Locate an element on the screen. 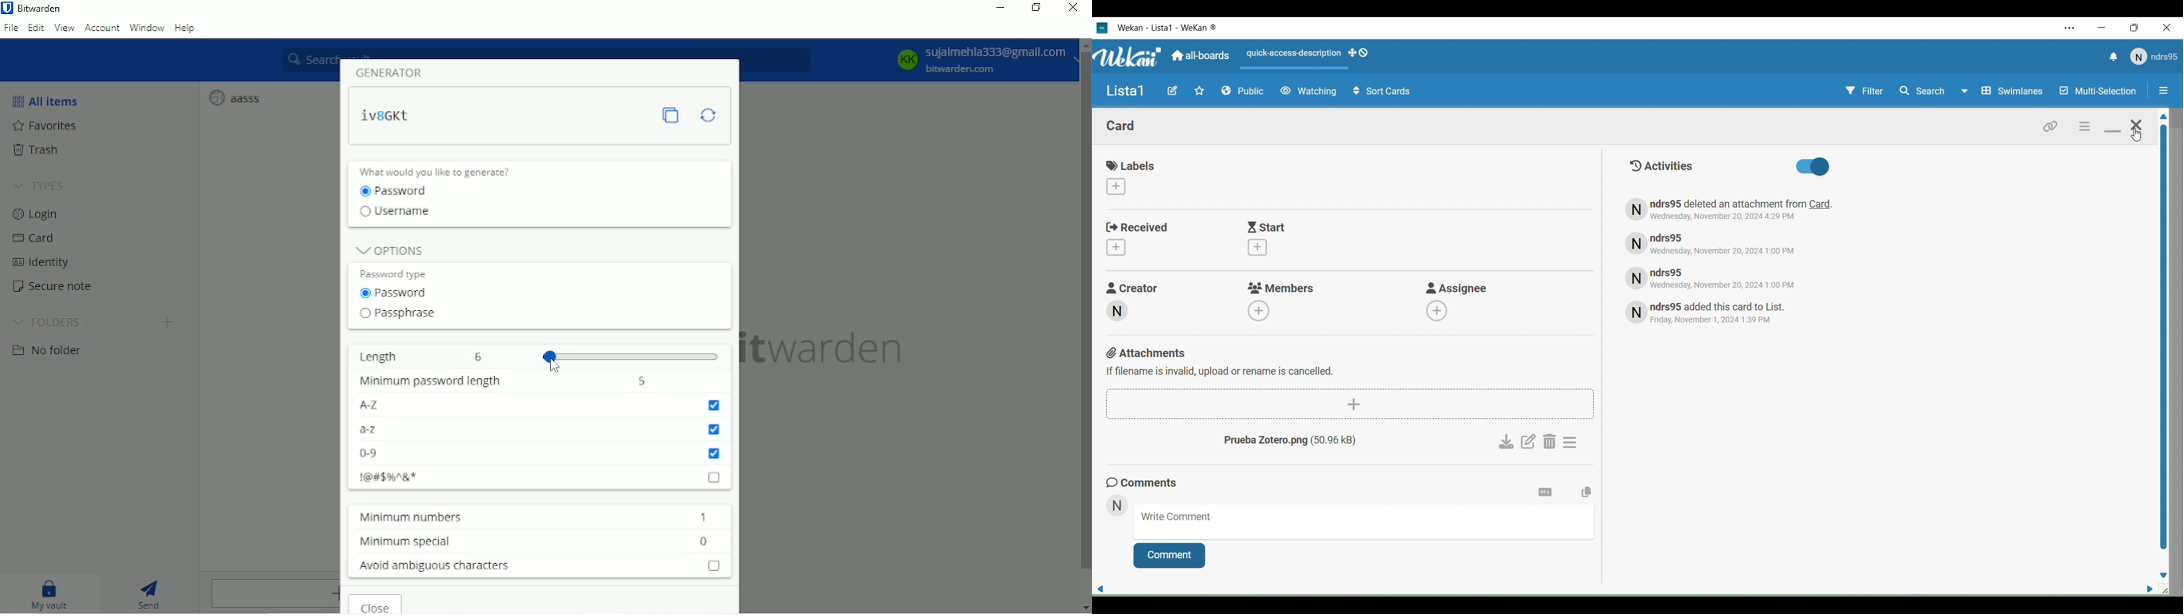  Labels is located at coordinates (1133, 166).